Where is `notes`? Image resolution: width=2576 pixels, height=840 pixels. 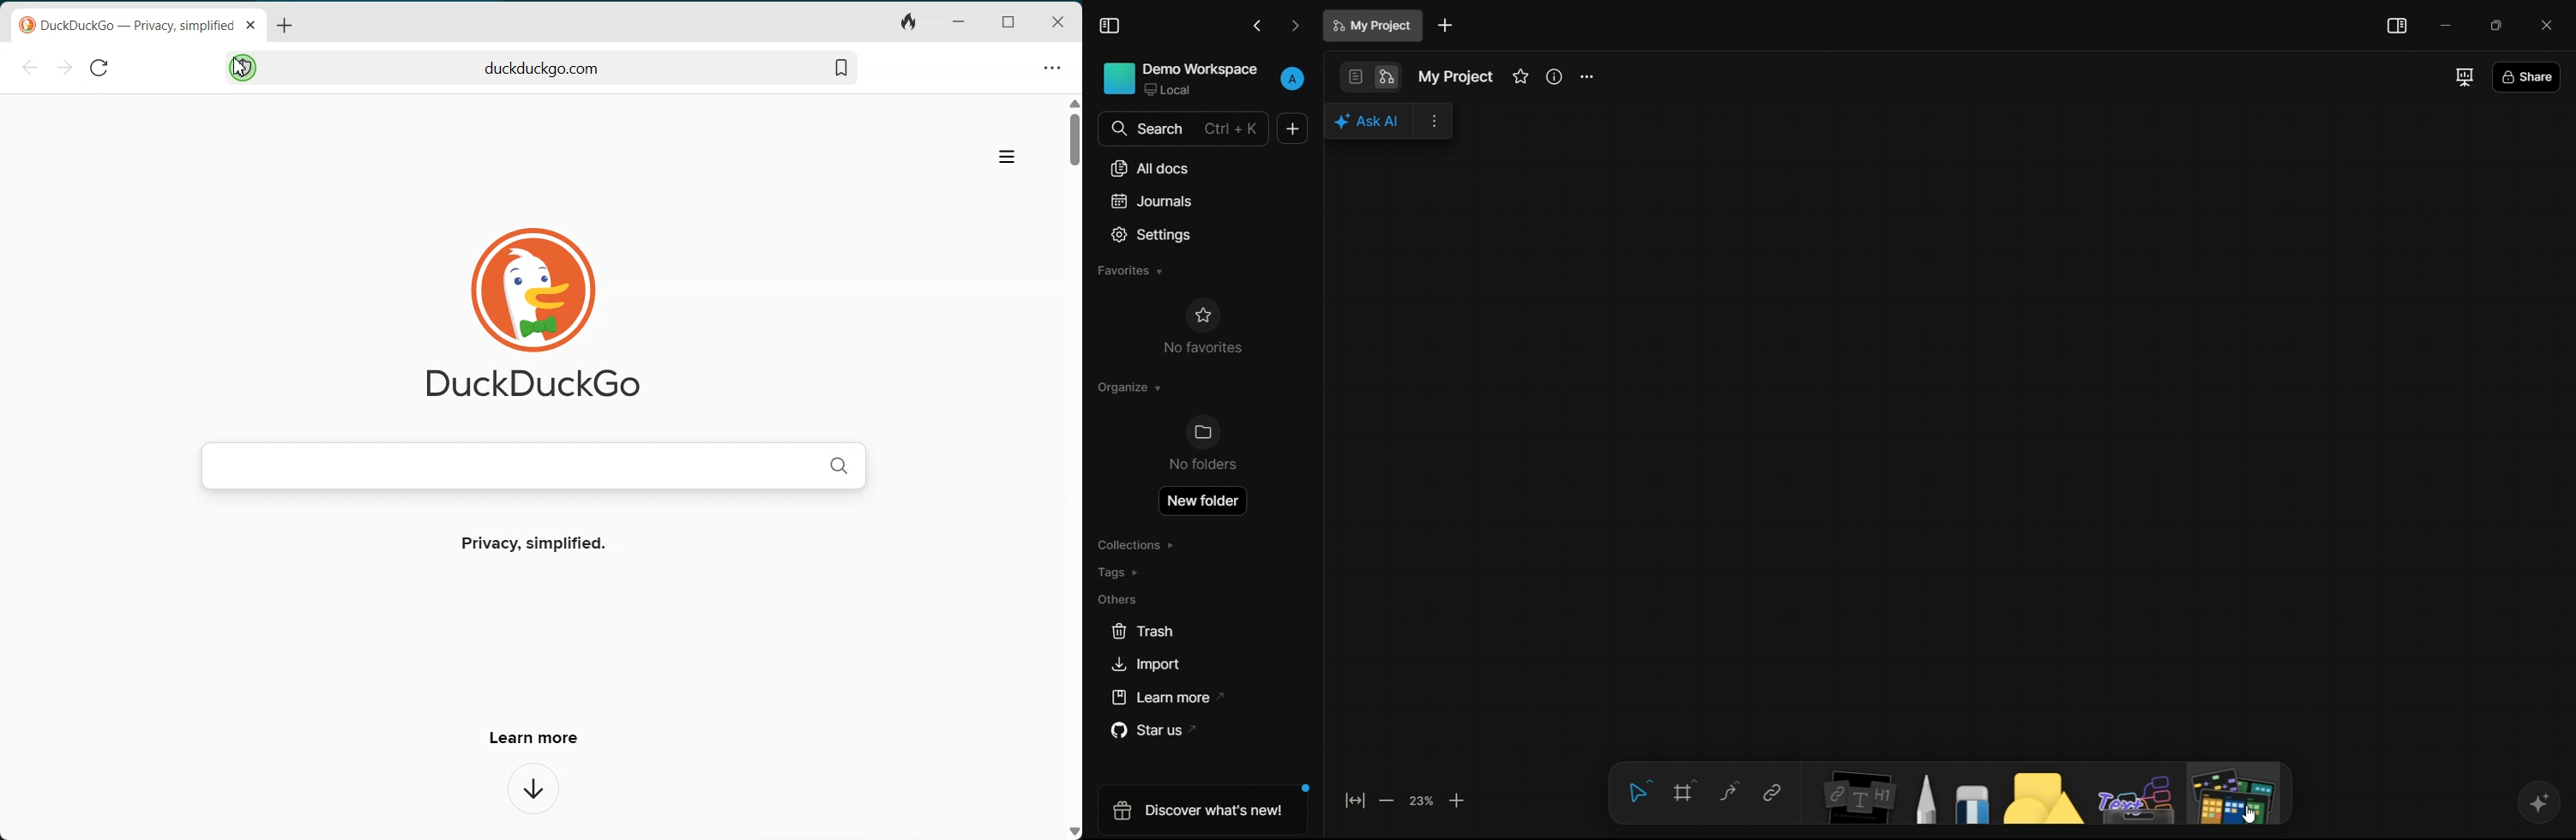
notes is located at coordinates (1859, 796).